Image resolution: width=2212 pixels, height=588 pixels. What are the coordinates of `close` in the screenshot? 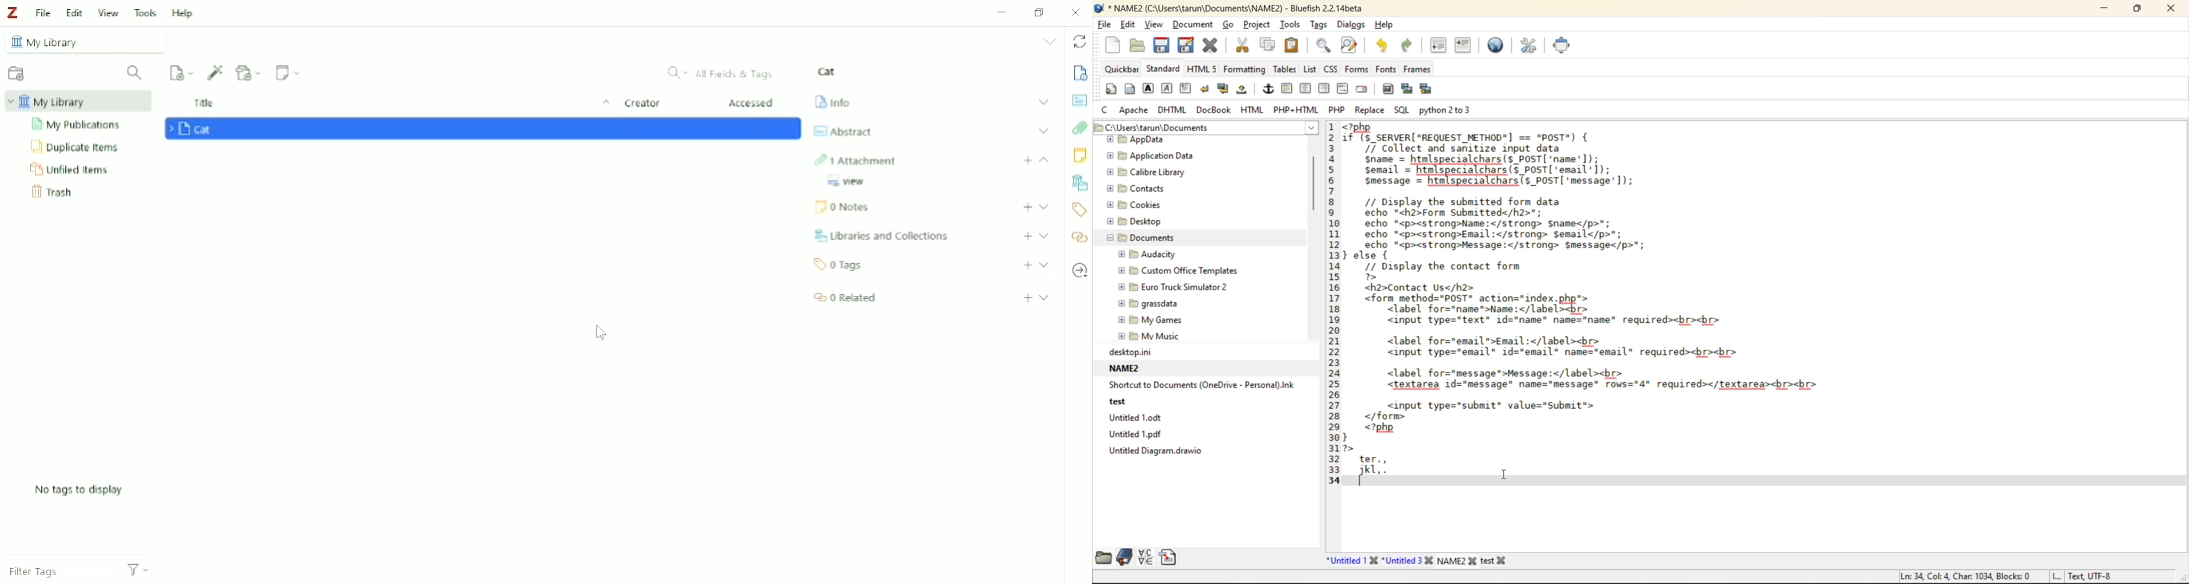 It's located at (2167, 9).